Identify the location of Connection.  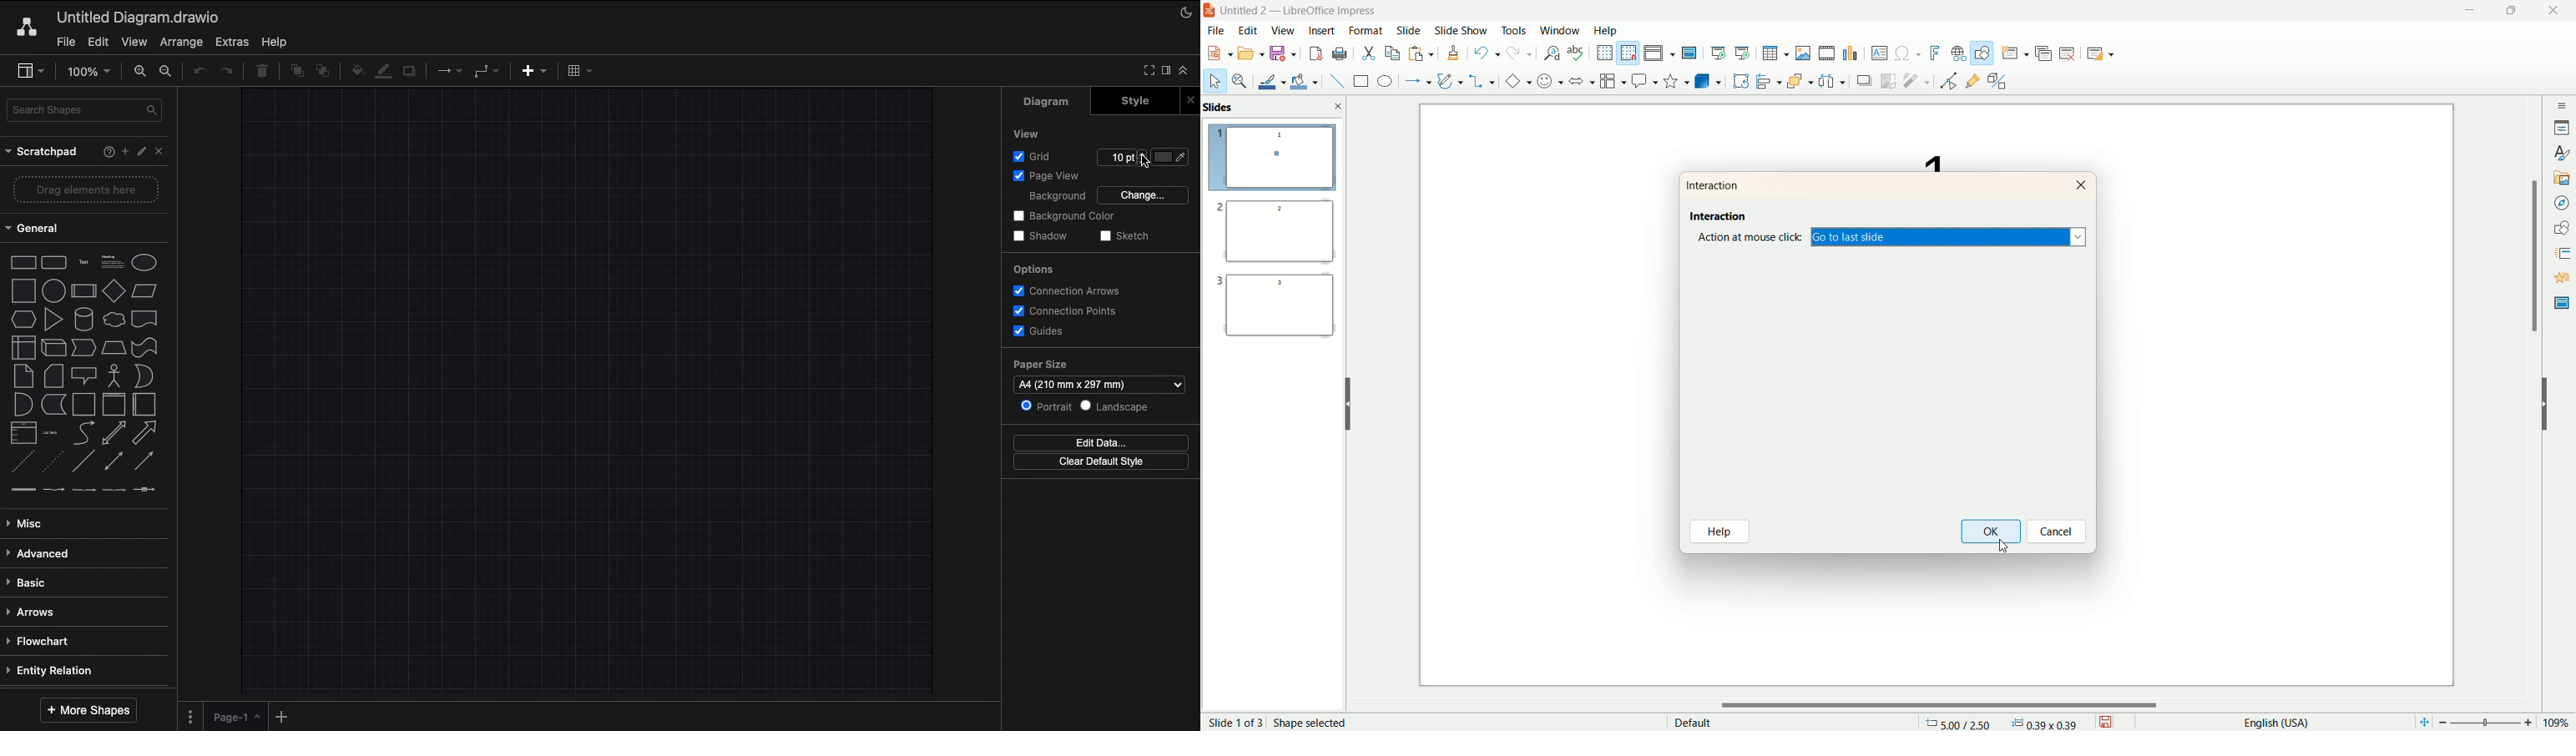
(449, 71).